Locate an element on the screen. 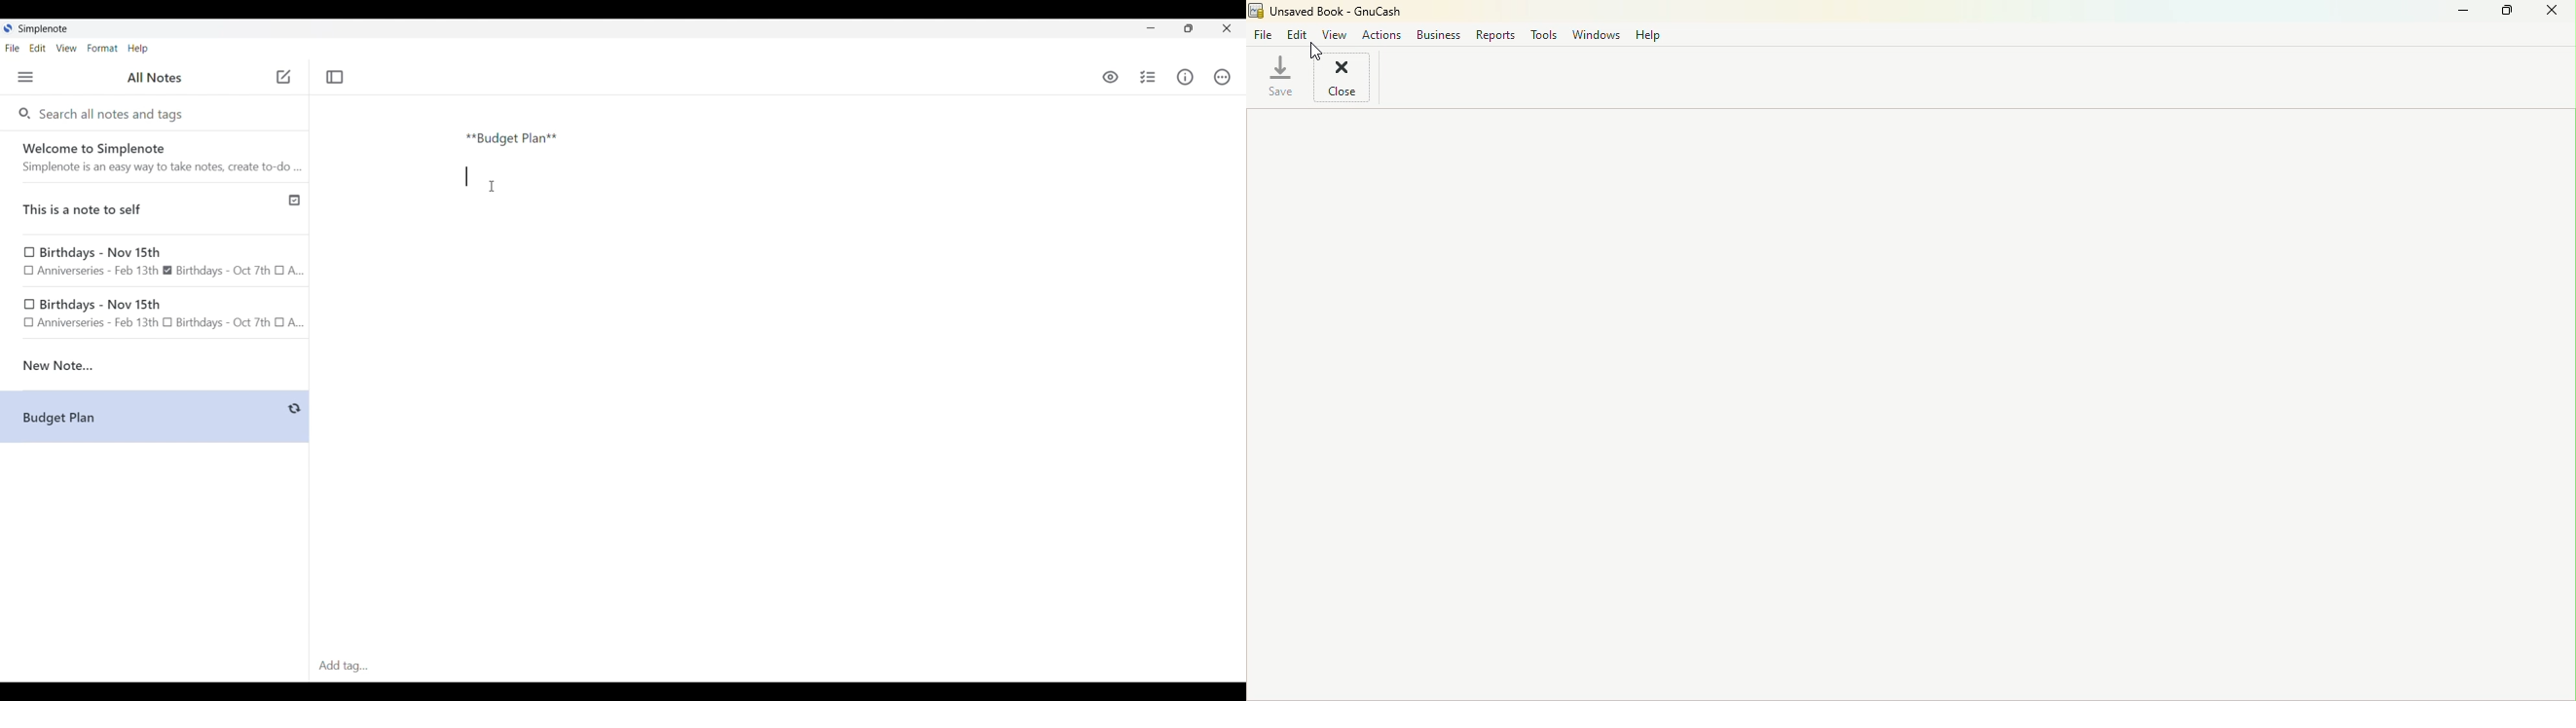 The height and width of the screenshot is (728, 2576). Unsaved Book - GnuCash is located at coordinates (1326, 11).